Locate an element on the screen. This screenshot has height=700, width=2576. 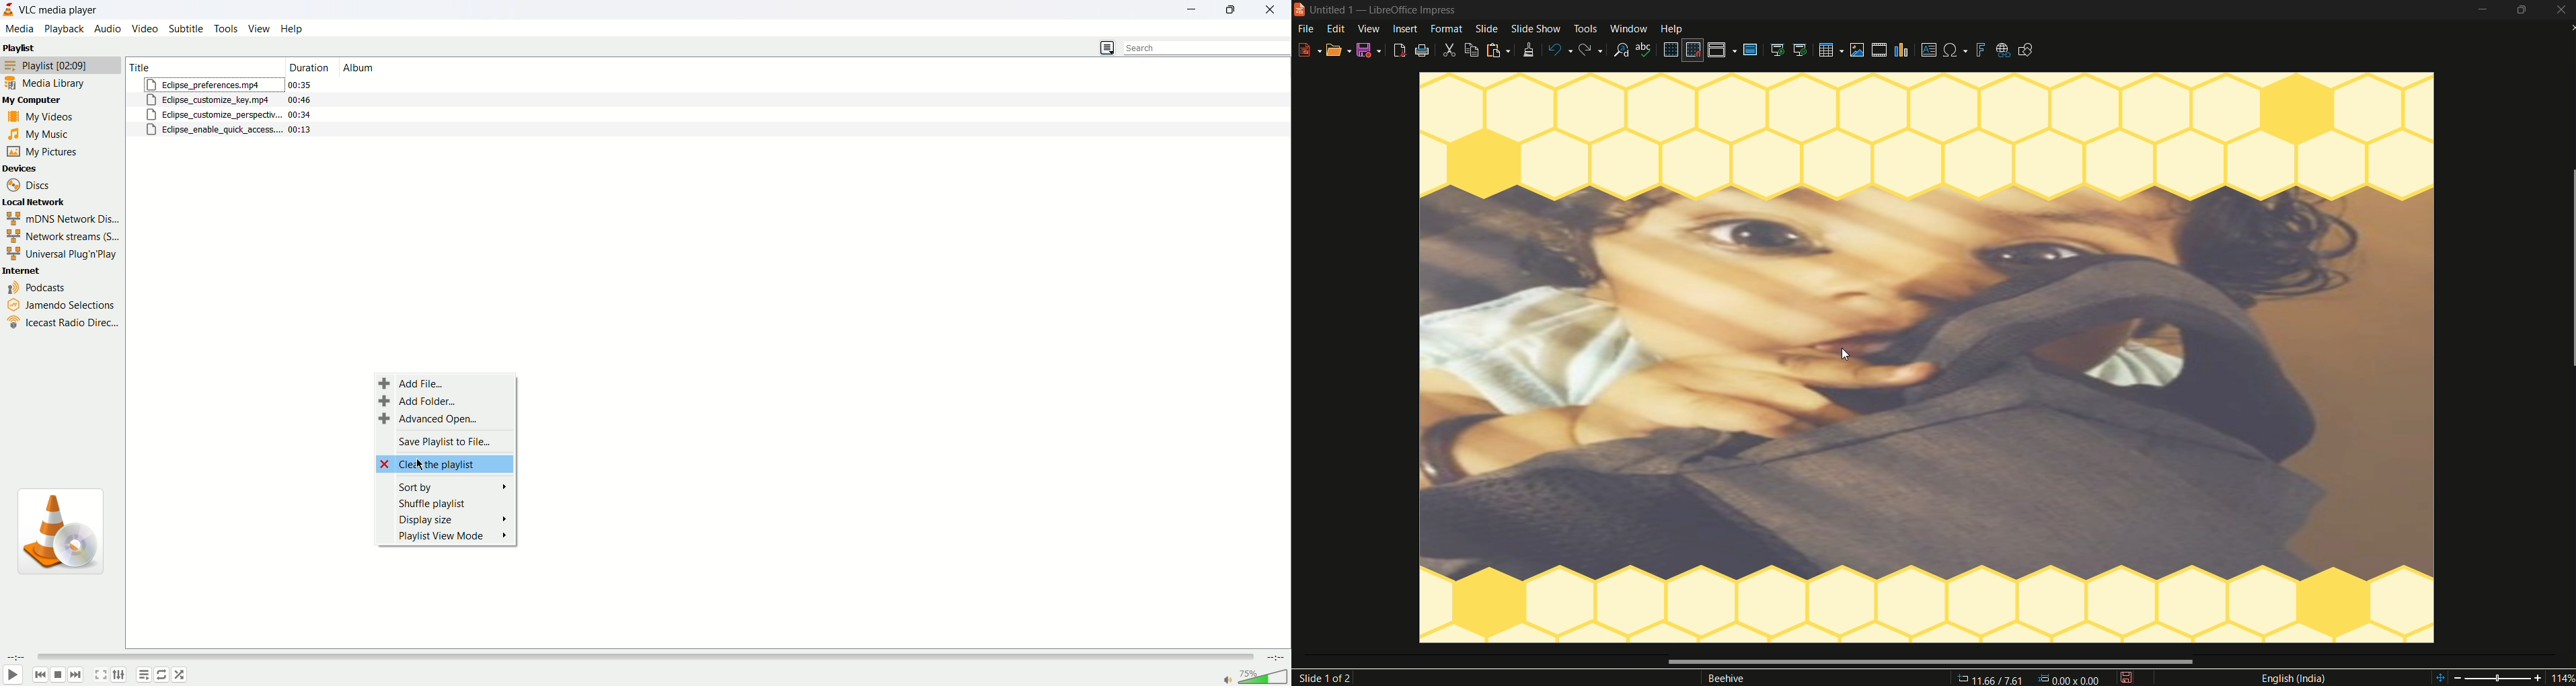
random is located at coordinates (180, 675).